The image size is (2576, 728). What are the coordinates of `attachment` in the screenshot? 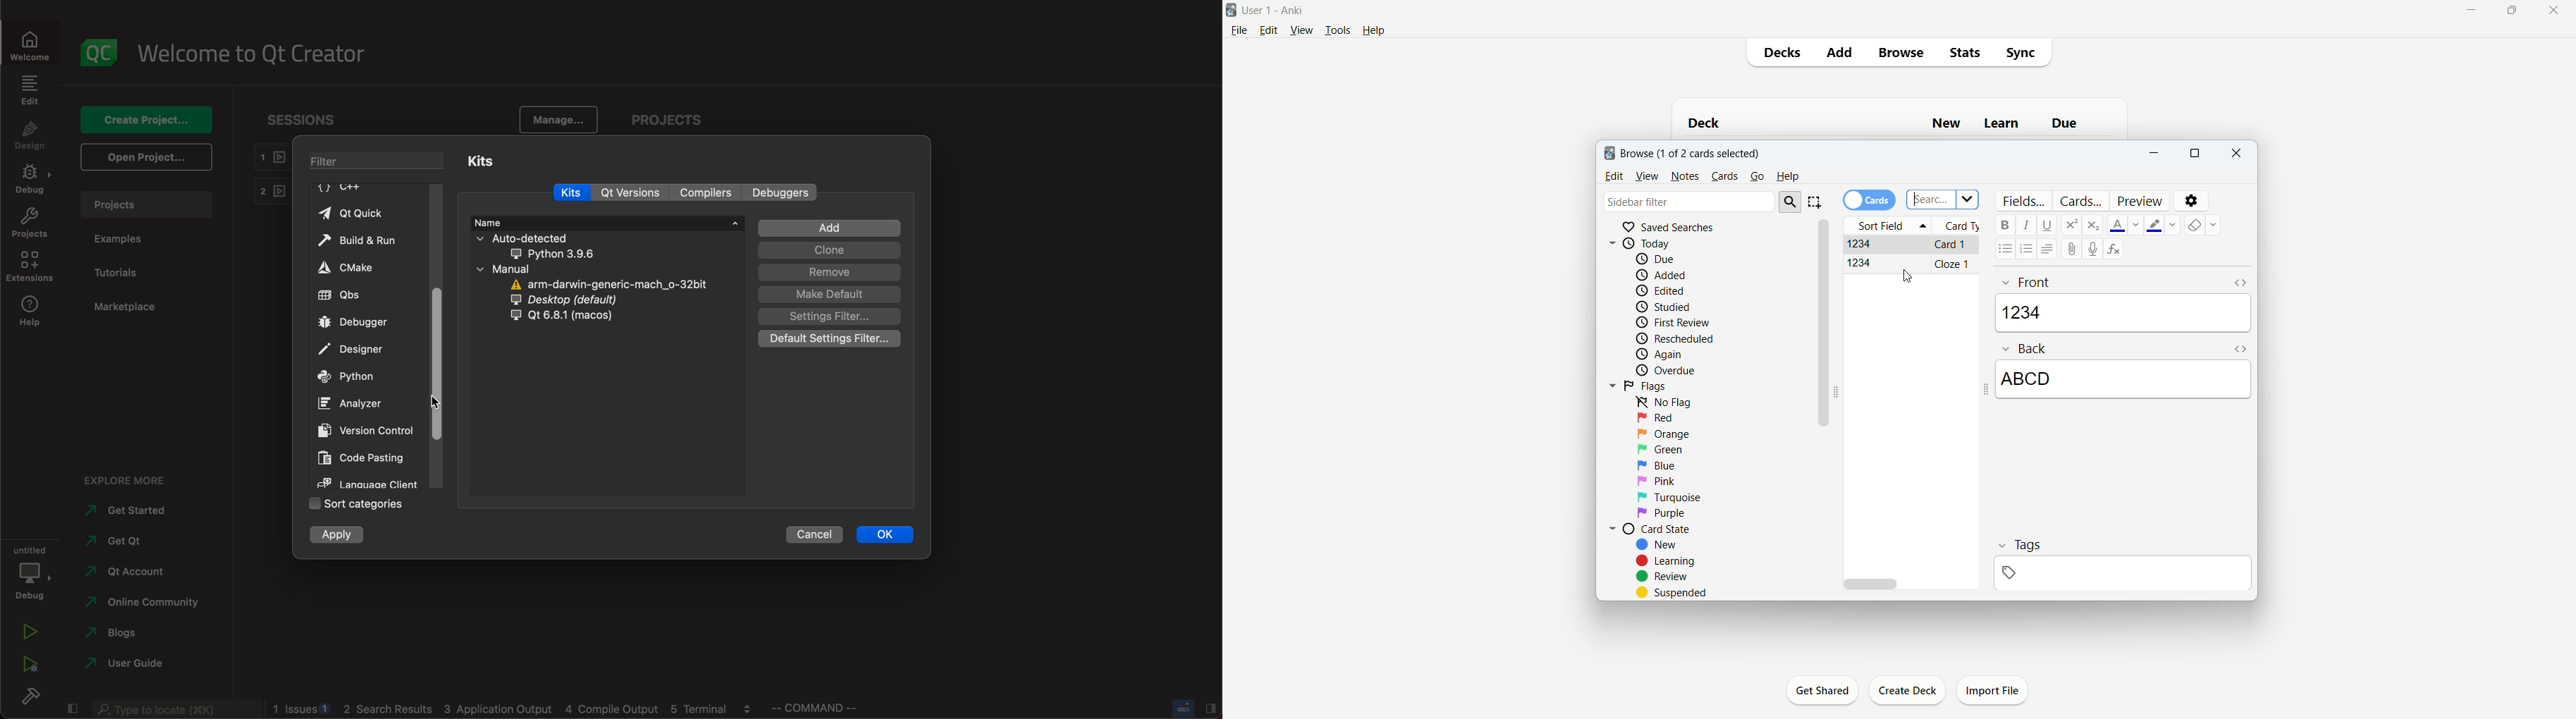 It's located at (2073, 250).